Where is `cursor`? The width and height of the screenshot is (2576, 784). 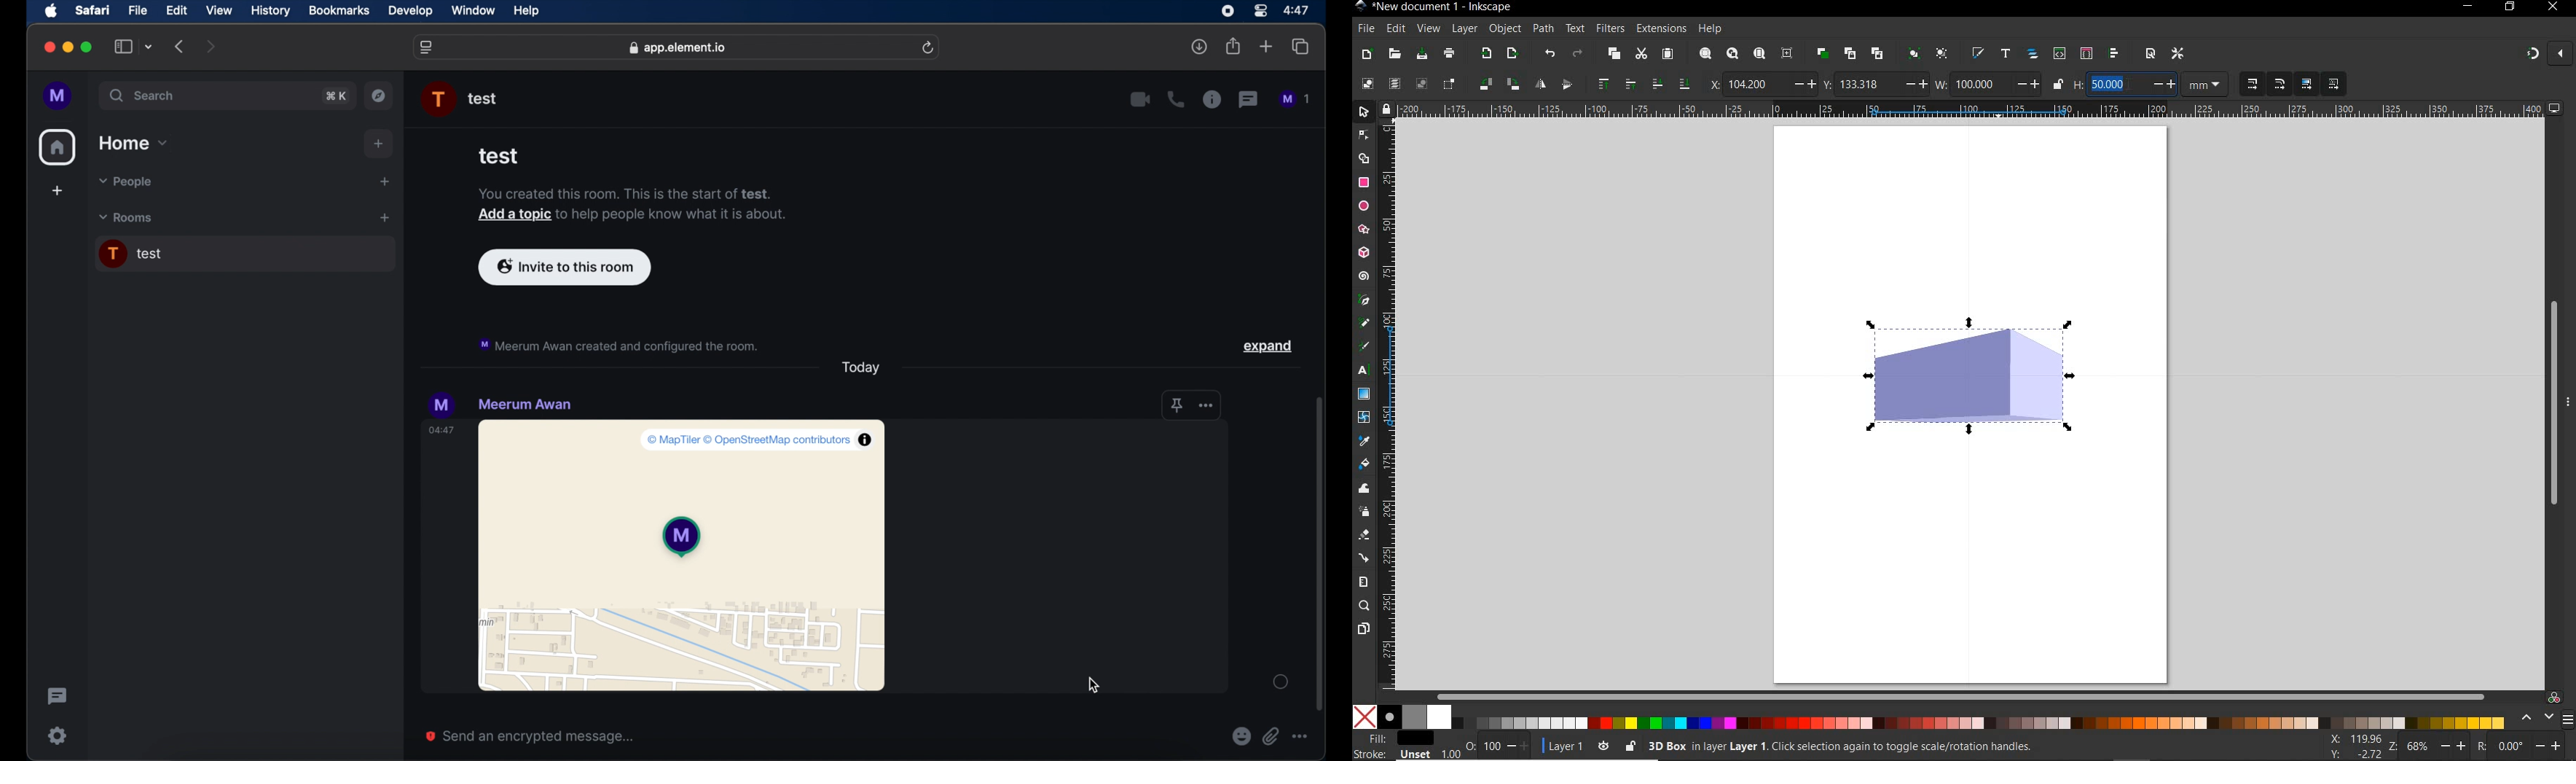
cursor is located at coordinates (1094, 683).